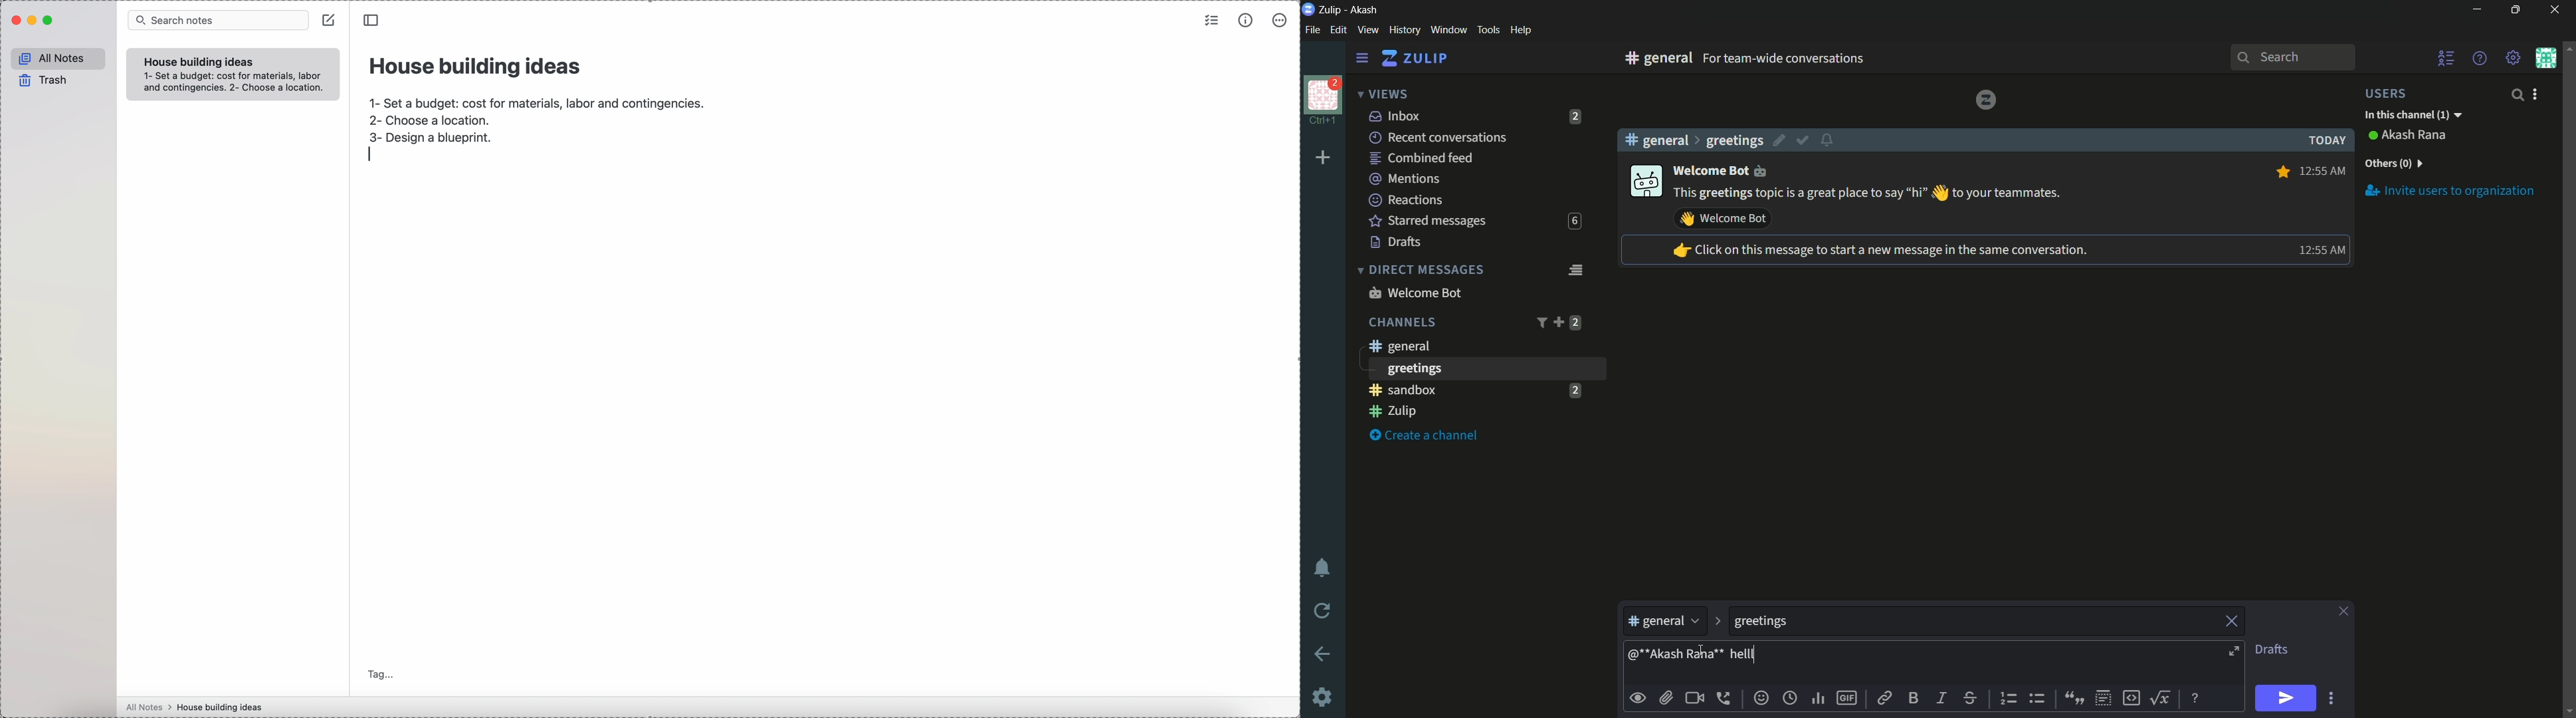 The image size is (2576, 728). I want to click on tag, so click(382, 673).